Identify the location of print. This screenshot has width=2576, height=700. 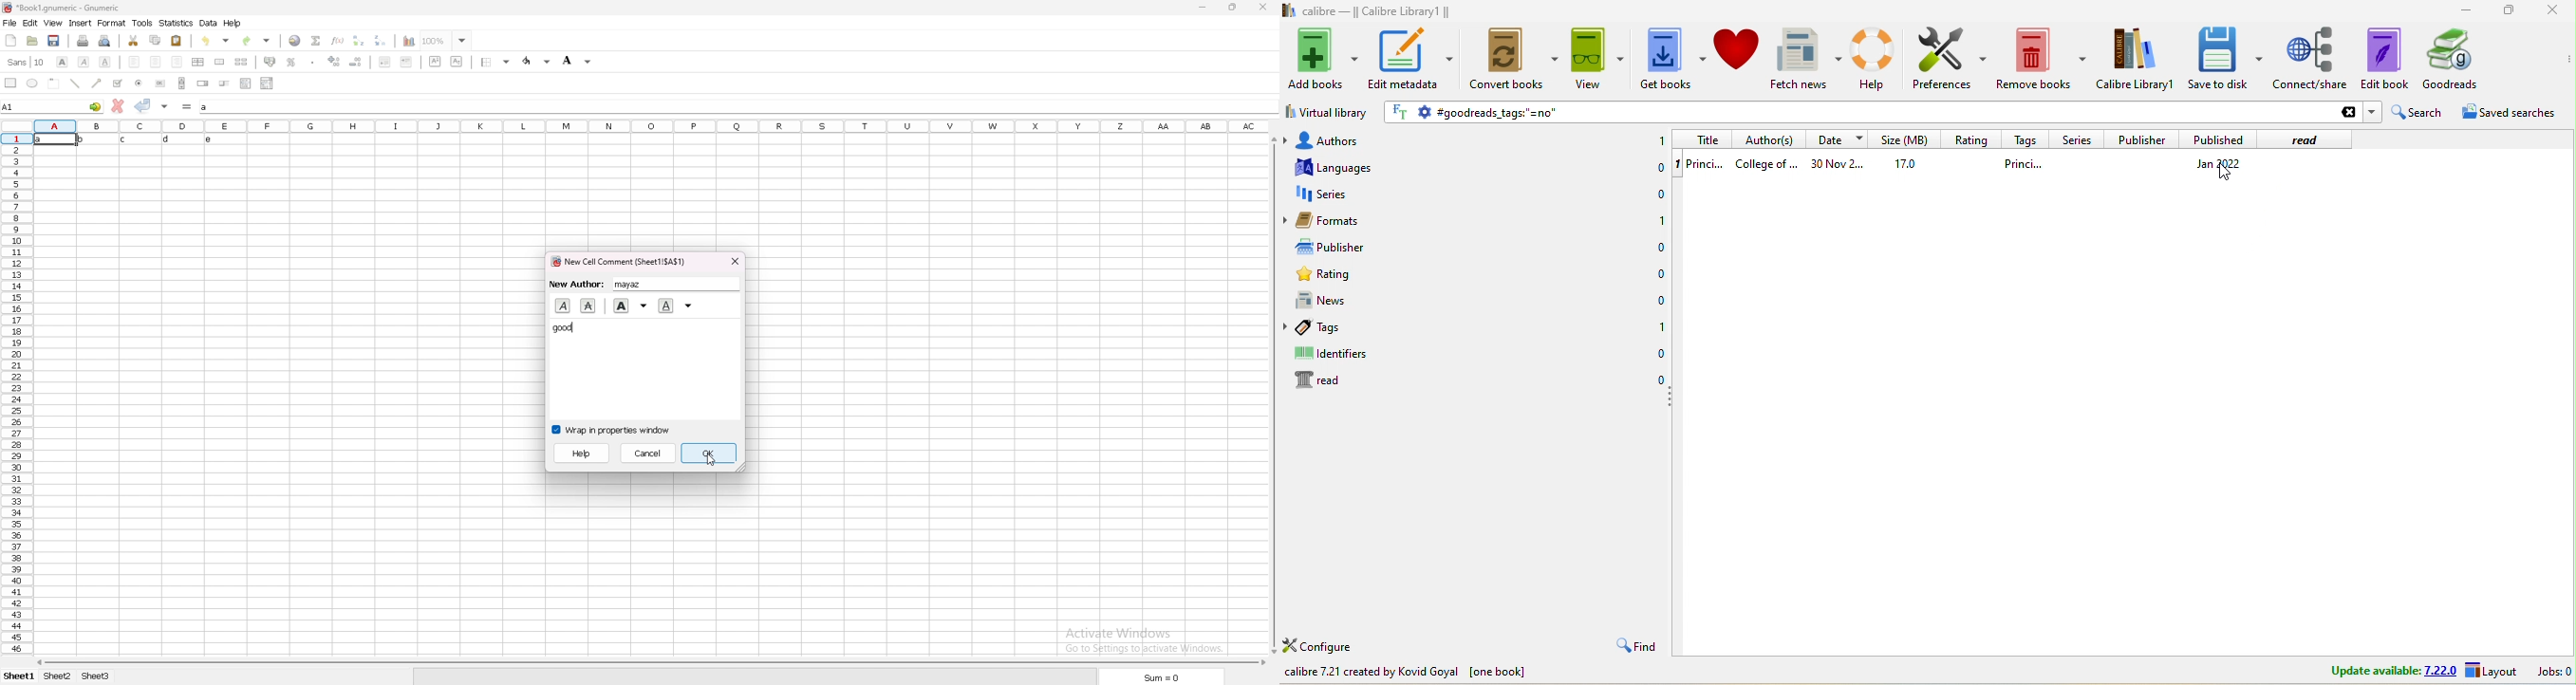
(83, 41).